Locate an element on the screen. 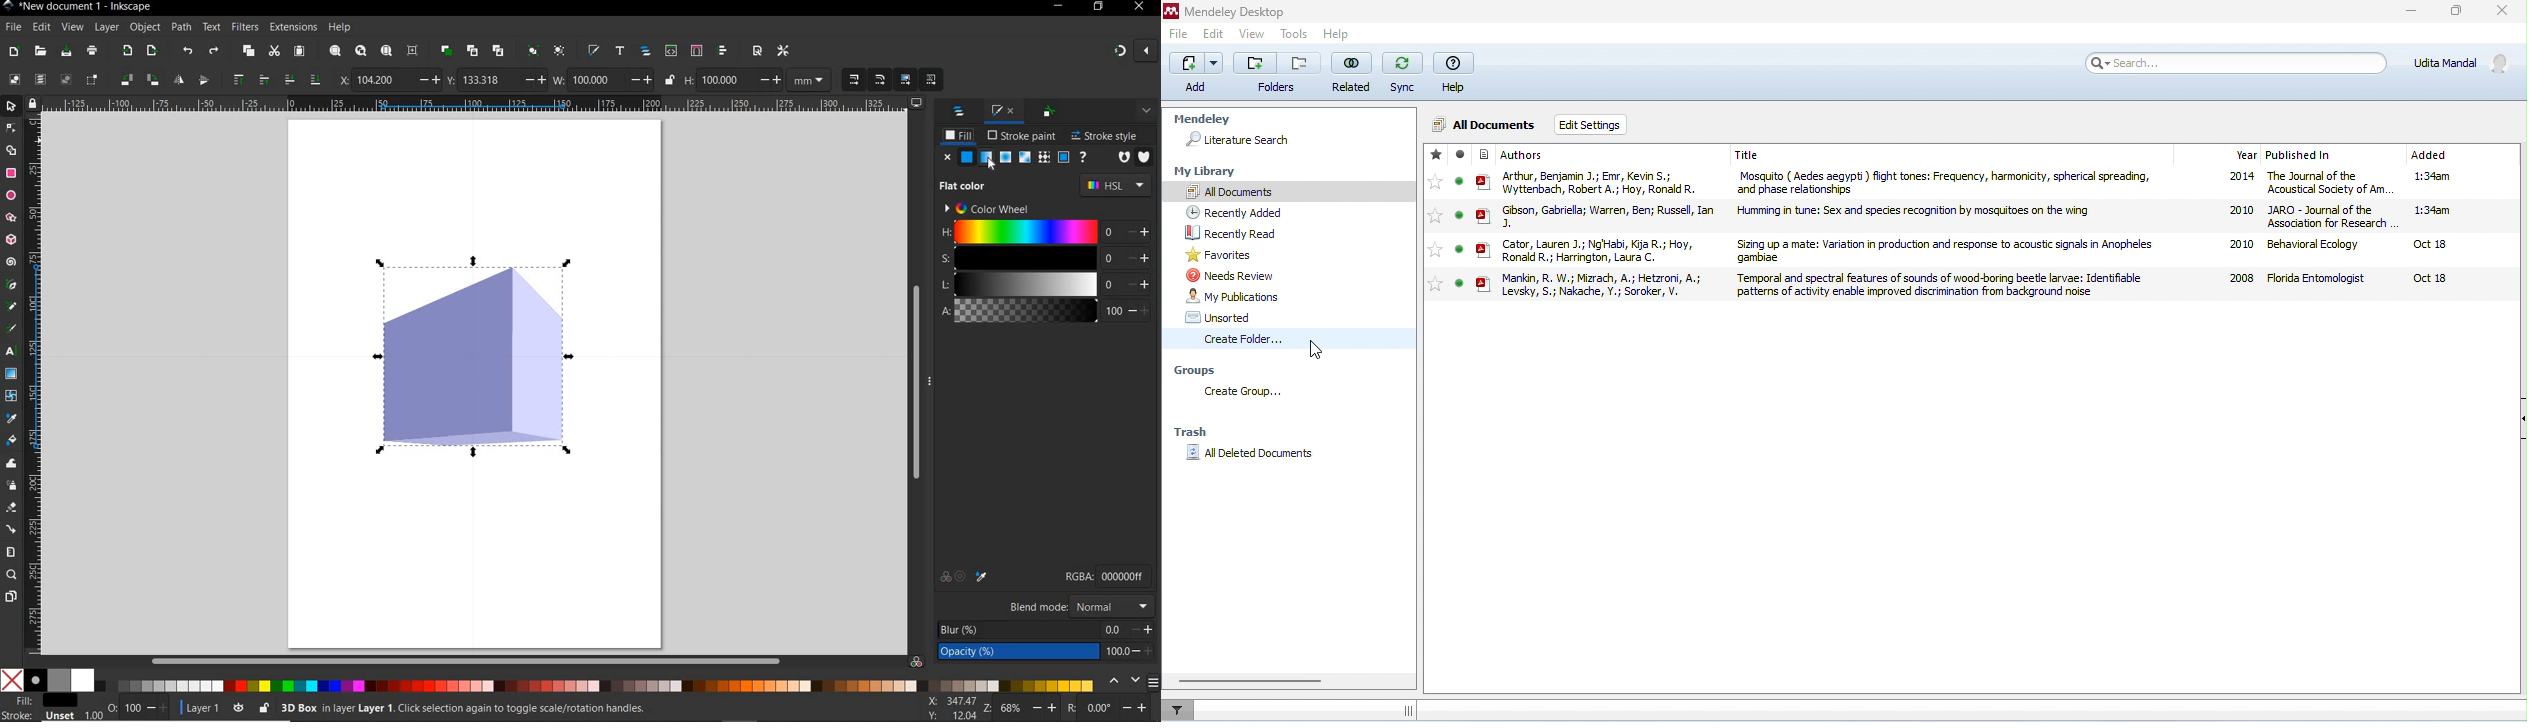  EXTENSIONS is located at coordinates (292, 28).